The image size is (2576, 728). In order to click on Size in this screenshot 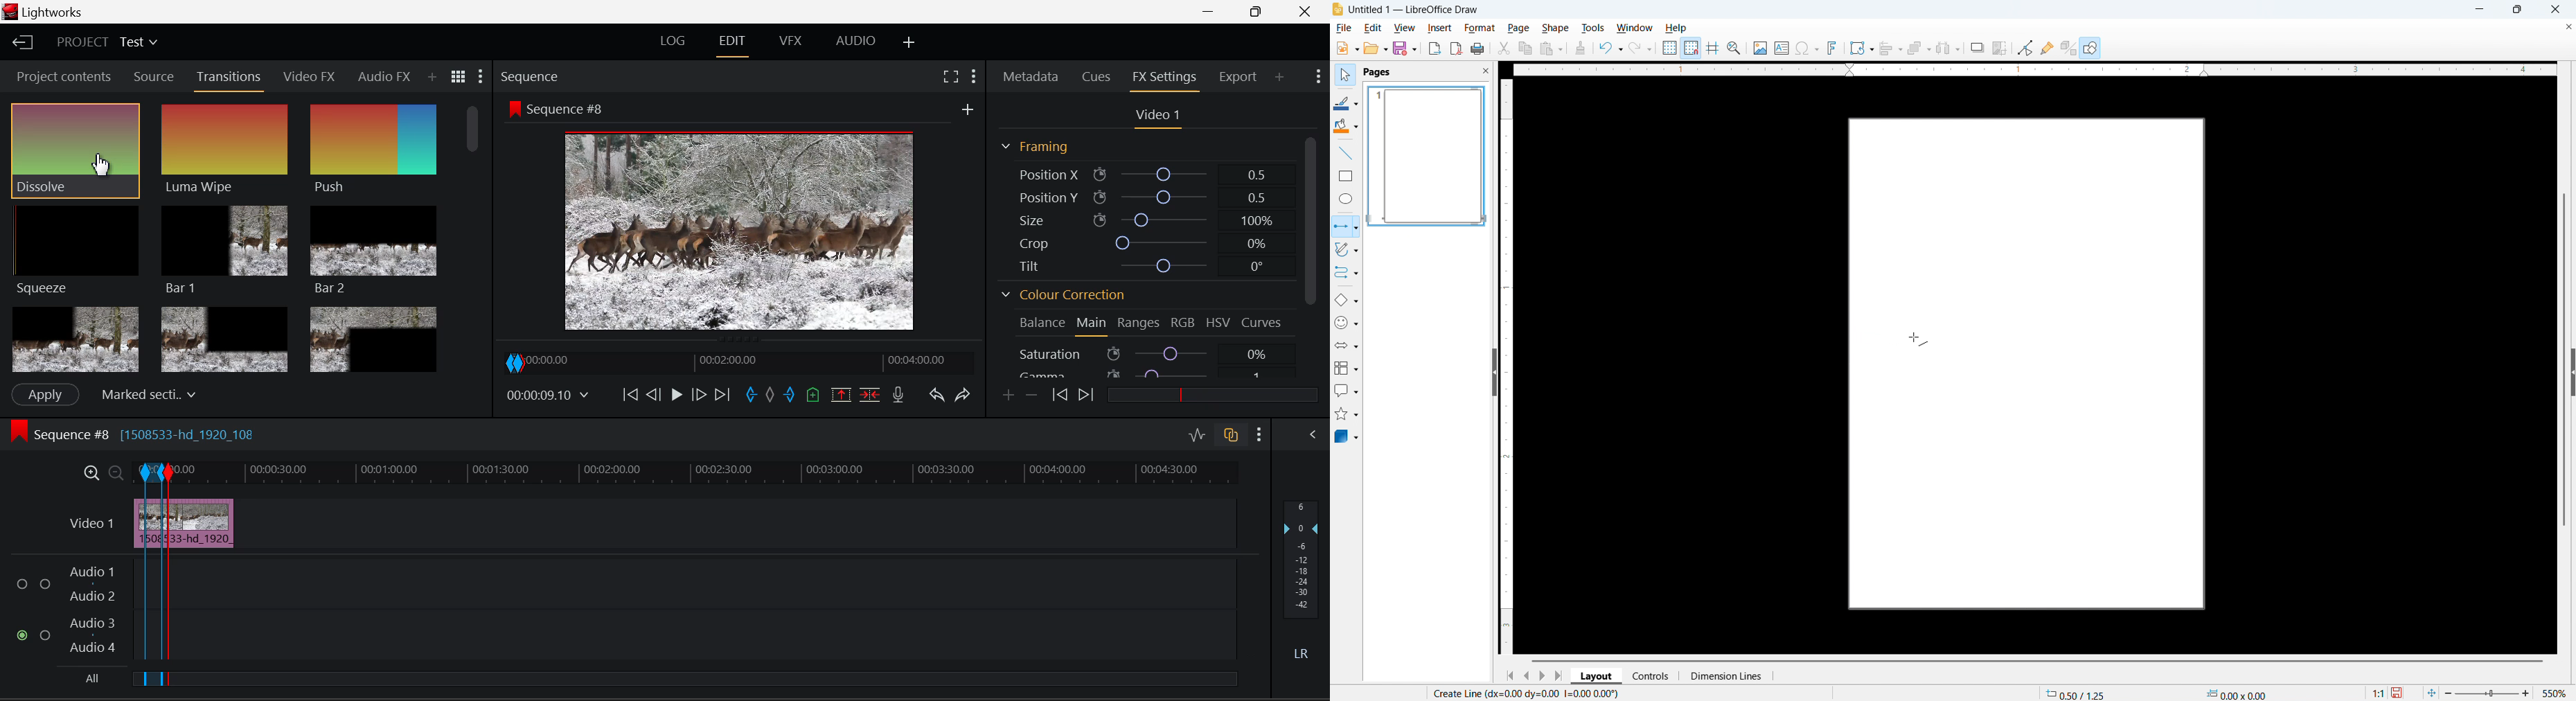, I will do `click(1142, 220)`.